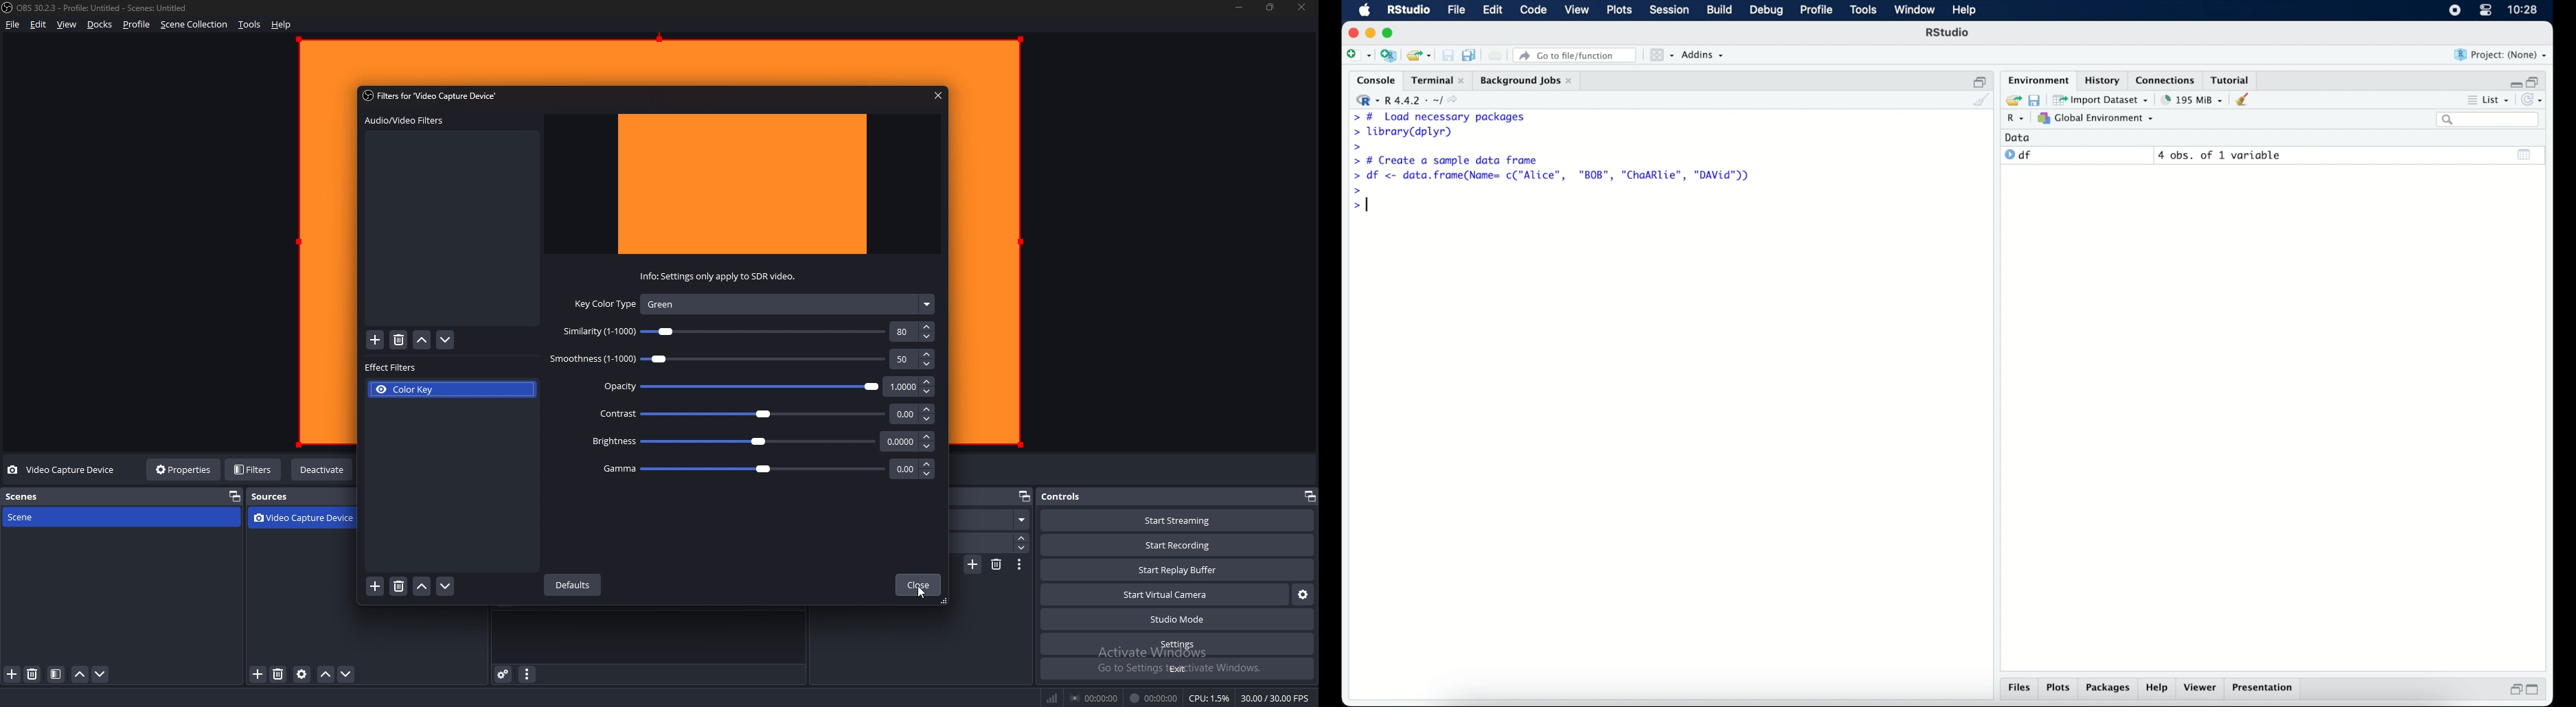 This screenshot has height=728, width=2576. I want to click on plots, so click(2060, 689).